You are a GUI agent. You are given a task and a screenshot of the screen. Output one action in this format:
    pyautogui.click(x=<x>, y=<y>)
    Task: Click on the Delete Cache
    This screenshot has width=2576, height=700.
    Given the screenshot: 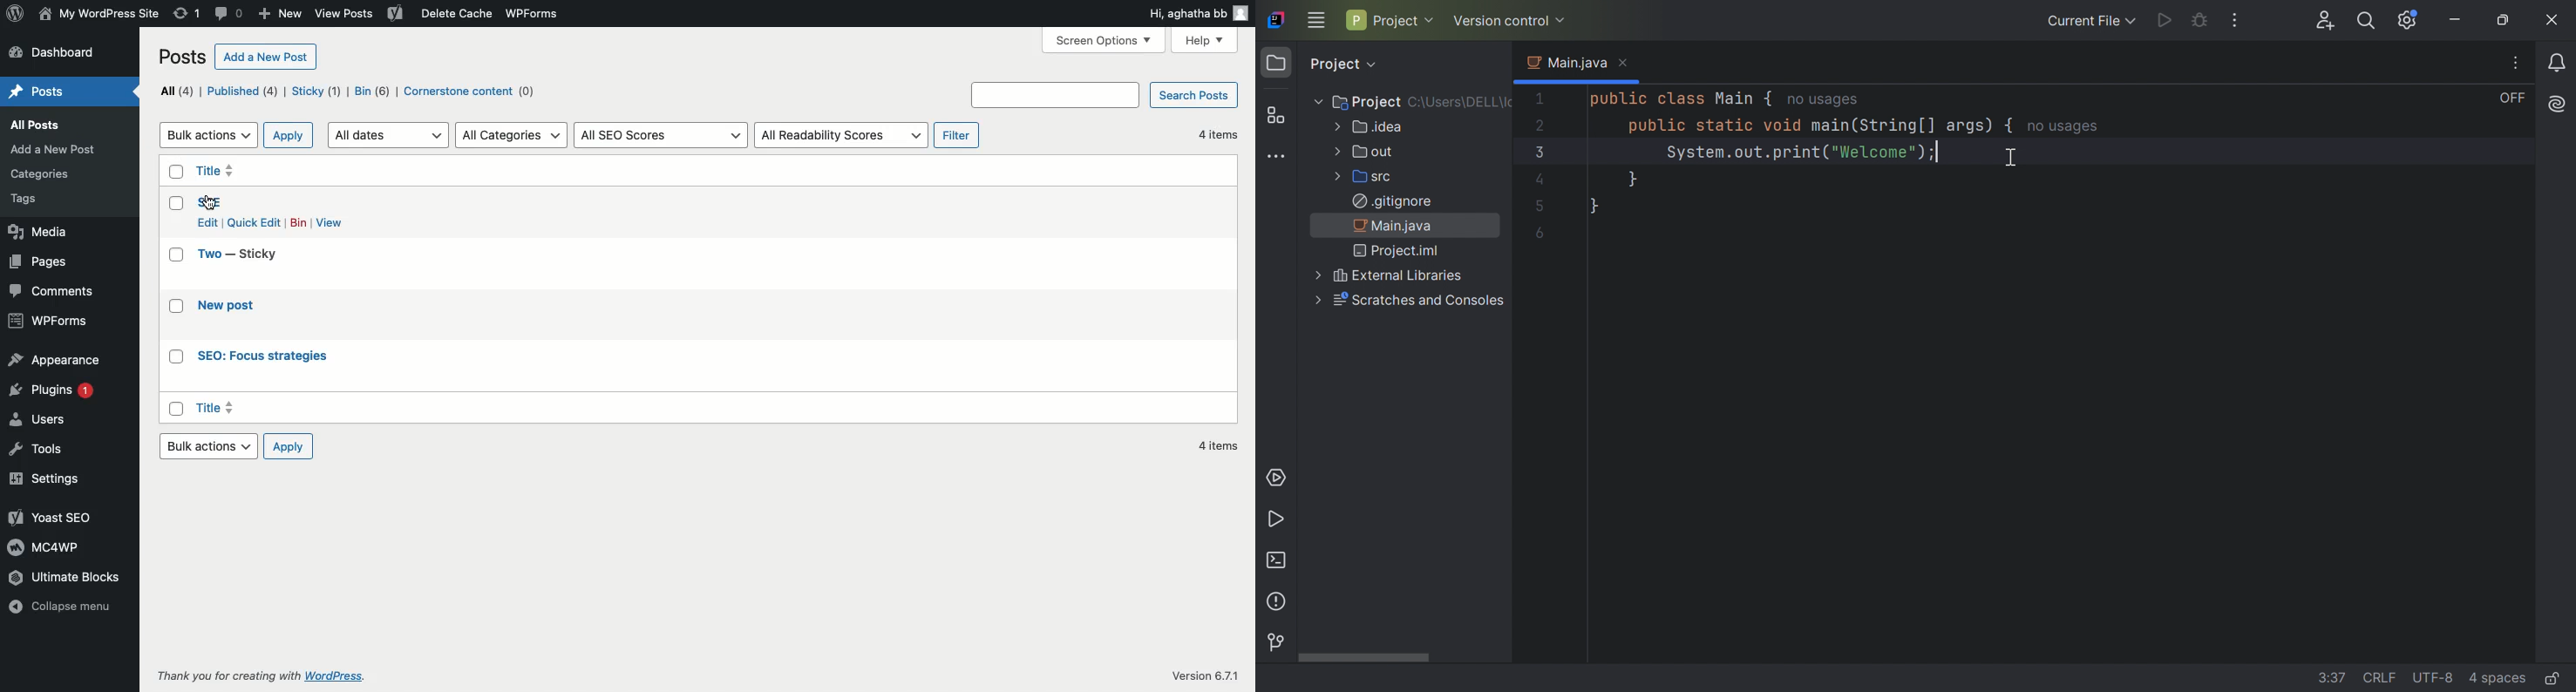 What is the action you would take?
    pyautogui.click(x=432, y=14)
    